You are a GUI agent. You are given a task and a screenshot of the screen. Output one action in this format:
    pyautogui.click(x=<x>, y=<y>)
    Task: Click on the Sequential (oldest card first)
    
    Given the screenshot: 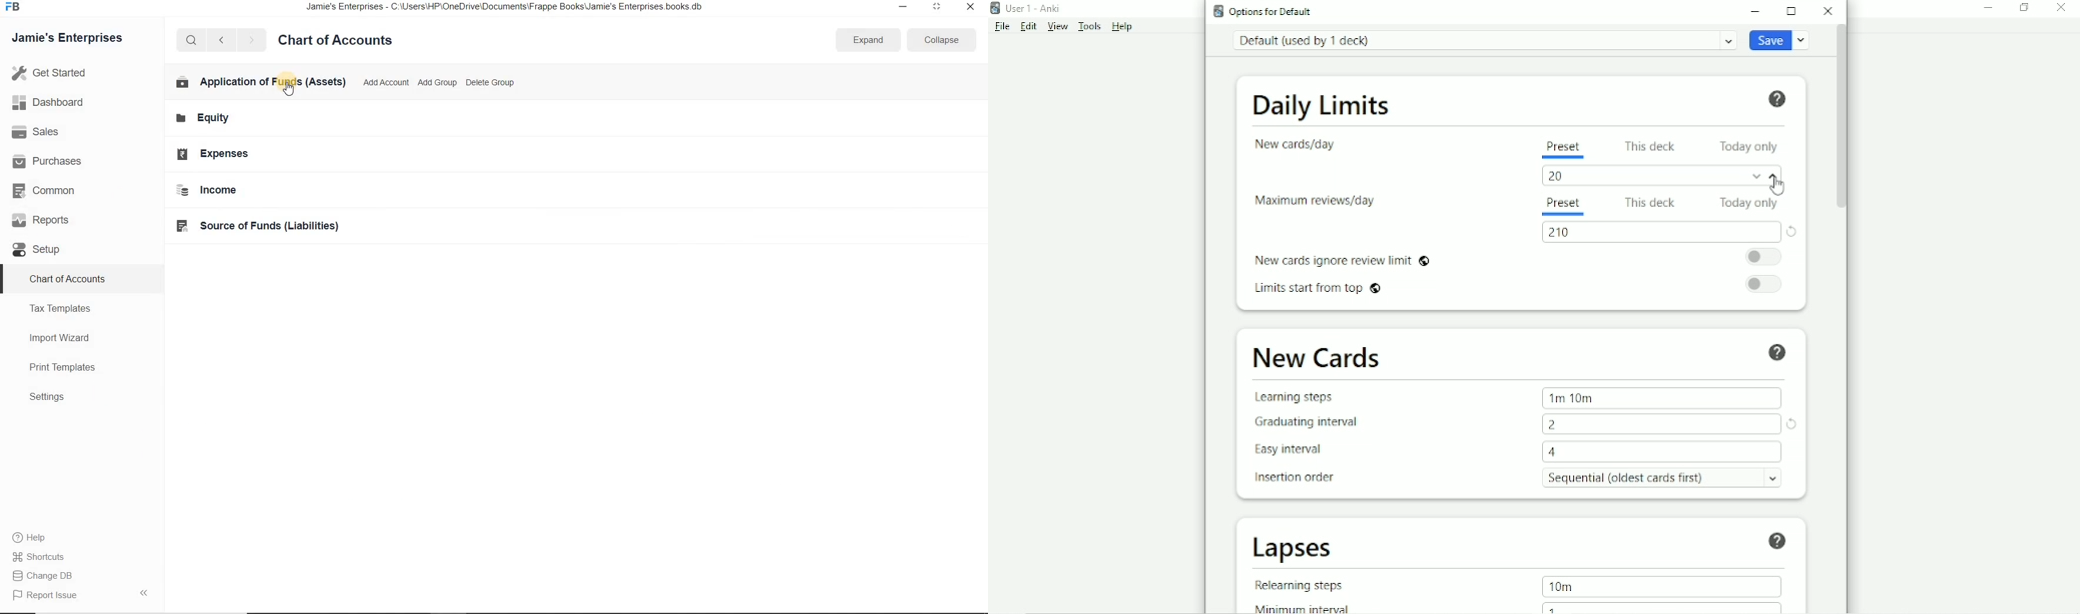 What is the action you would take?
    pyautogui.click(x=1663, y=479)
    